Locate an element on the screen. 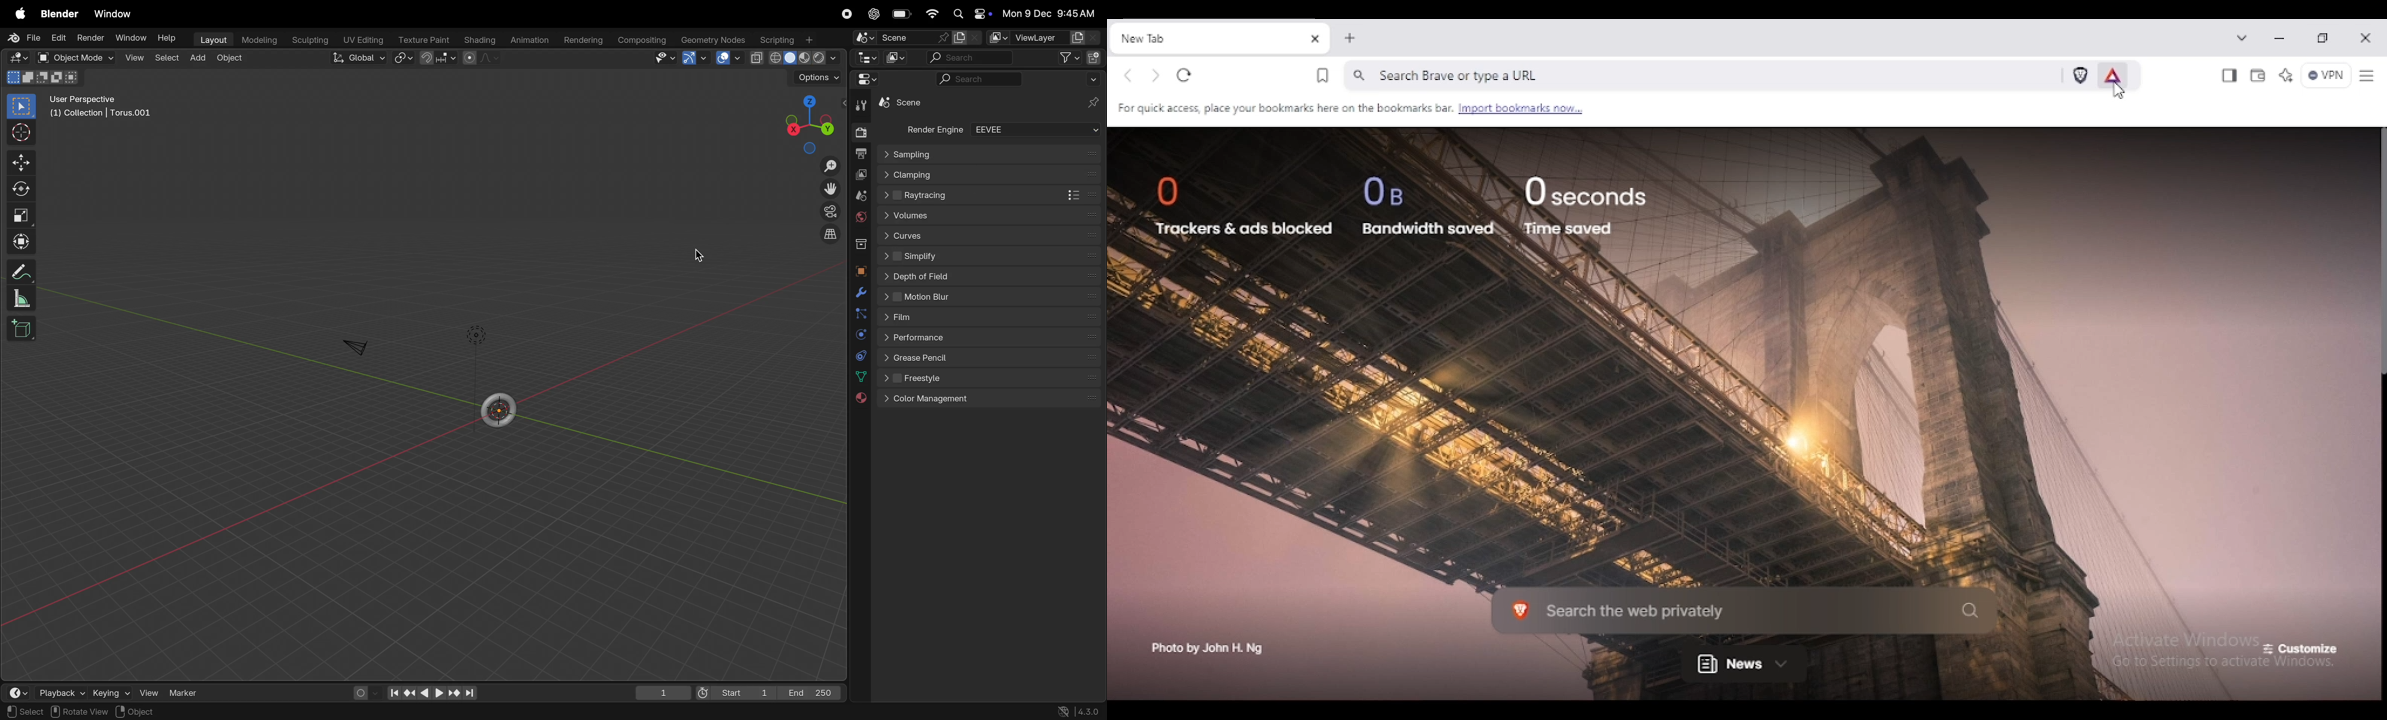 The width and height of the screenshot is (2408, 728). depth of field is located at coordinates (992, 276).